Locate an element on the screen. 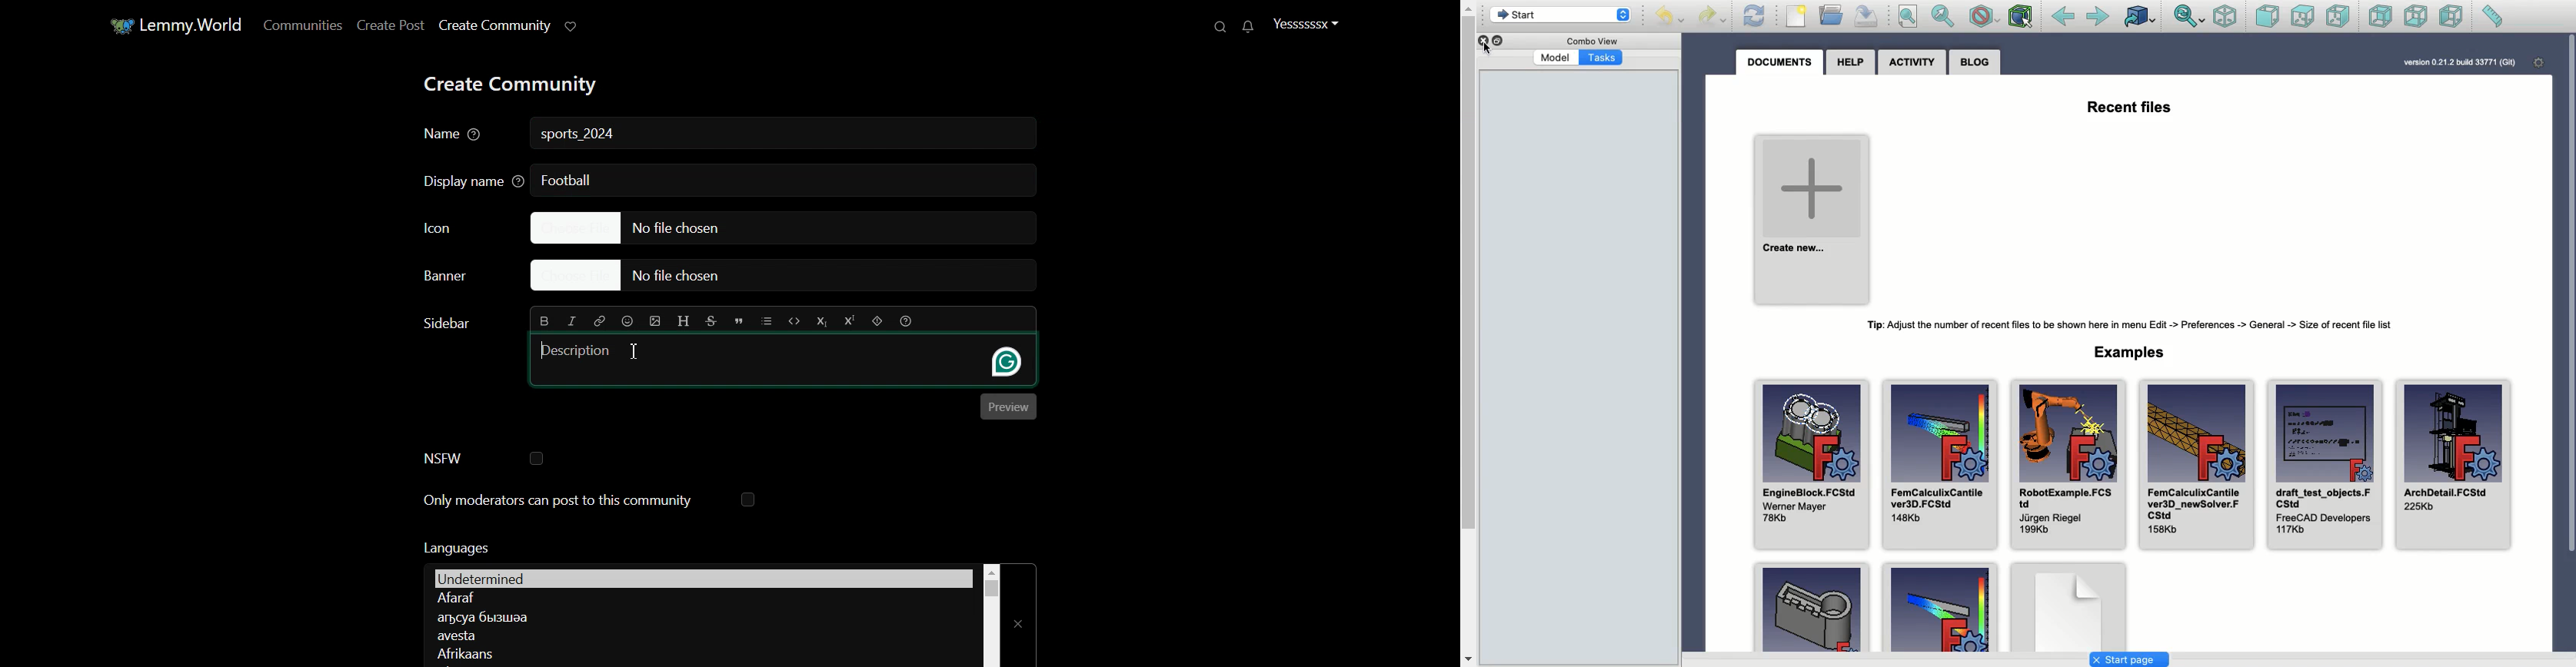  Redo is located at coordinates (1712, 14).